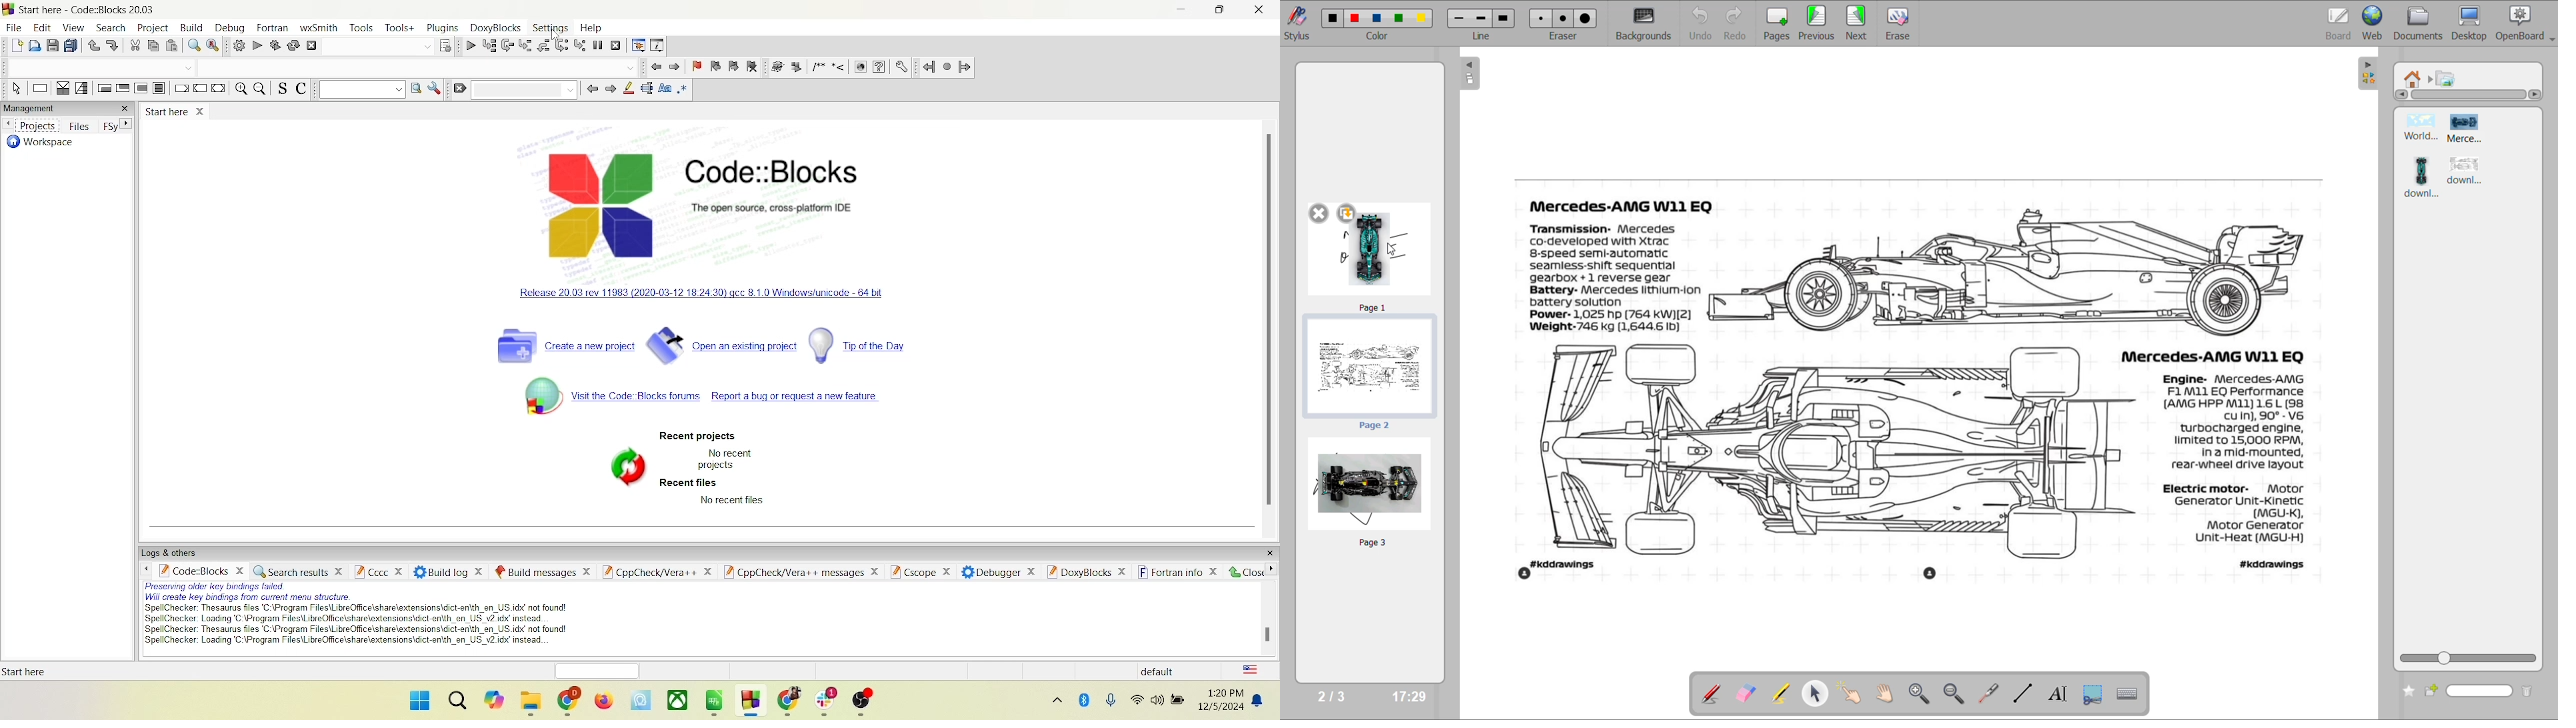 The height and width of the screenshot is (728, 2576). I want to click on annotate document, so click(1707, 693).